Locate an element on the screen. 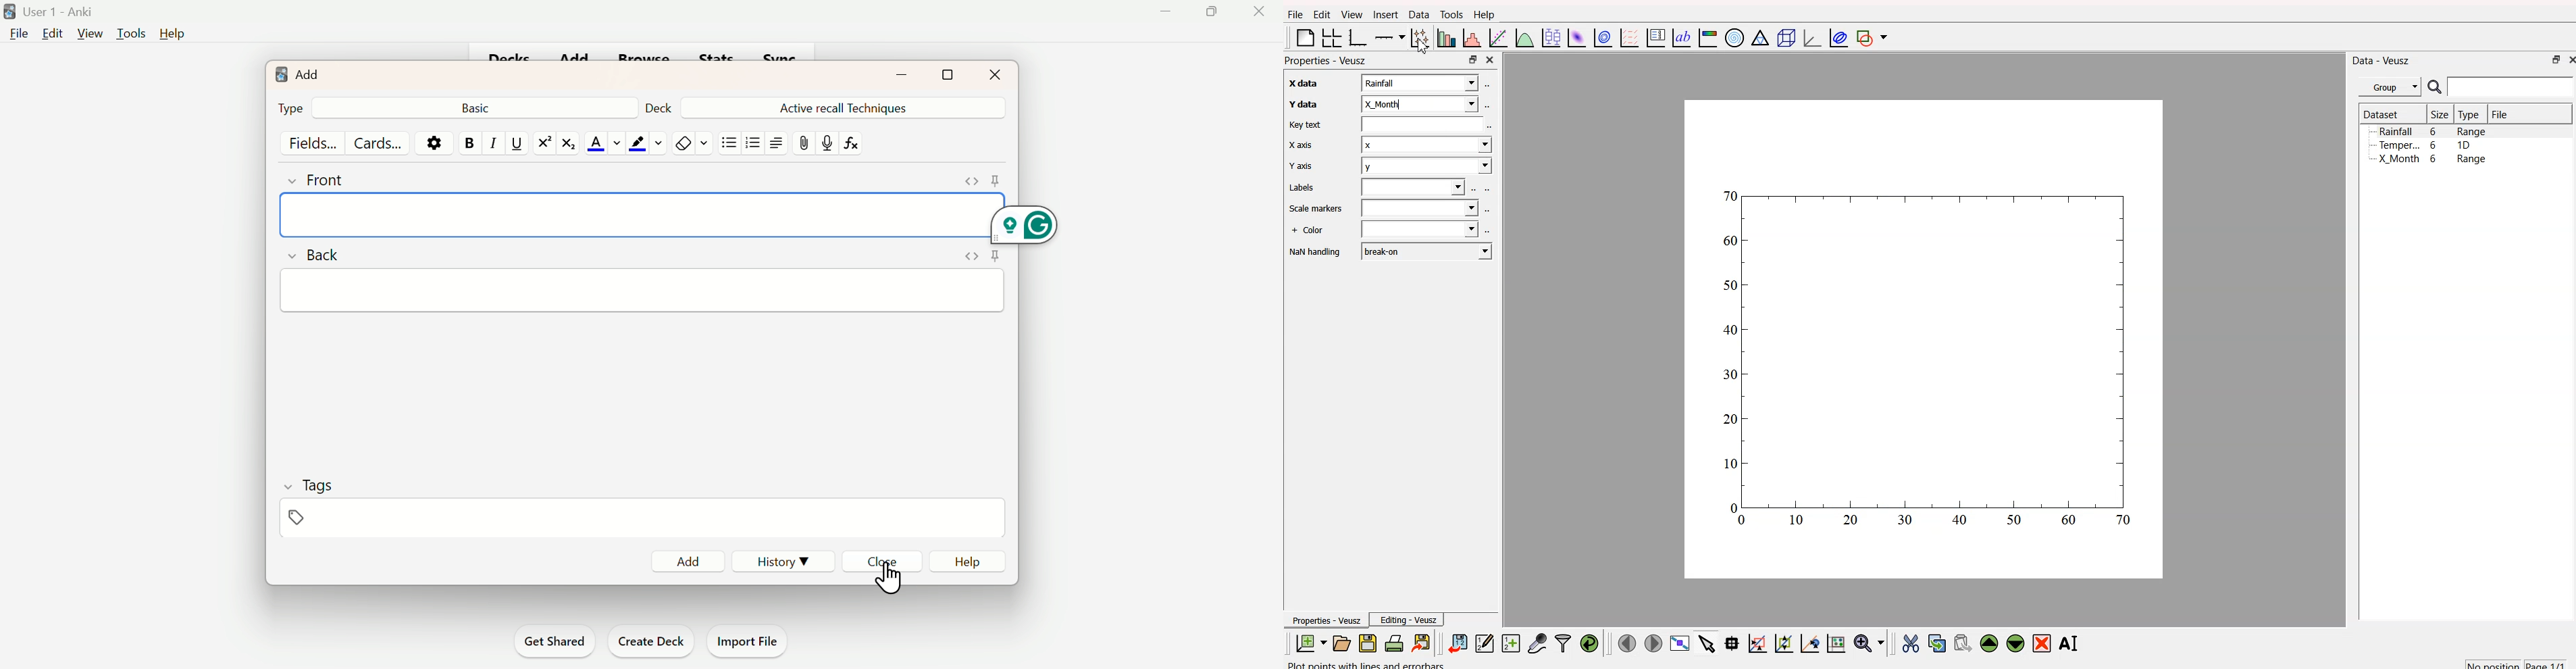 The image size is (2576, 672). Subscript is located at coordinates (568, 144).